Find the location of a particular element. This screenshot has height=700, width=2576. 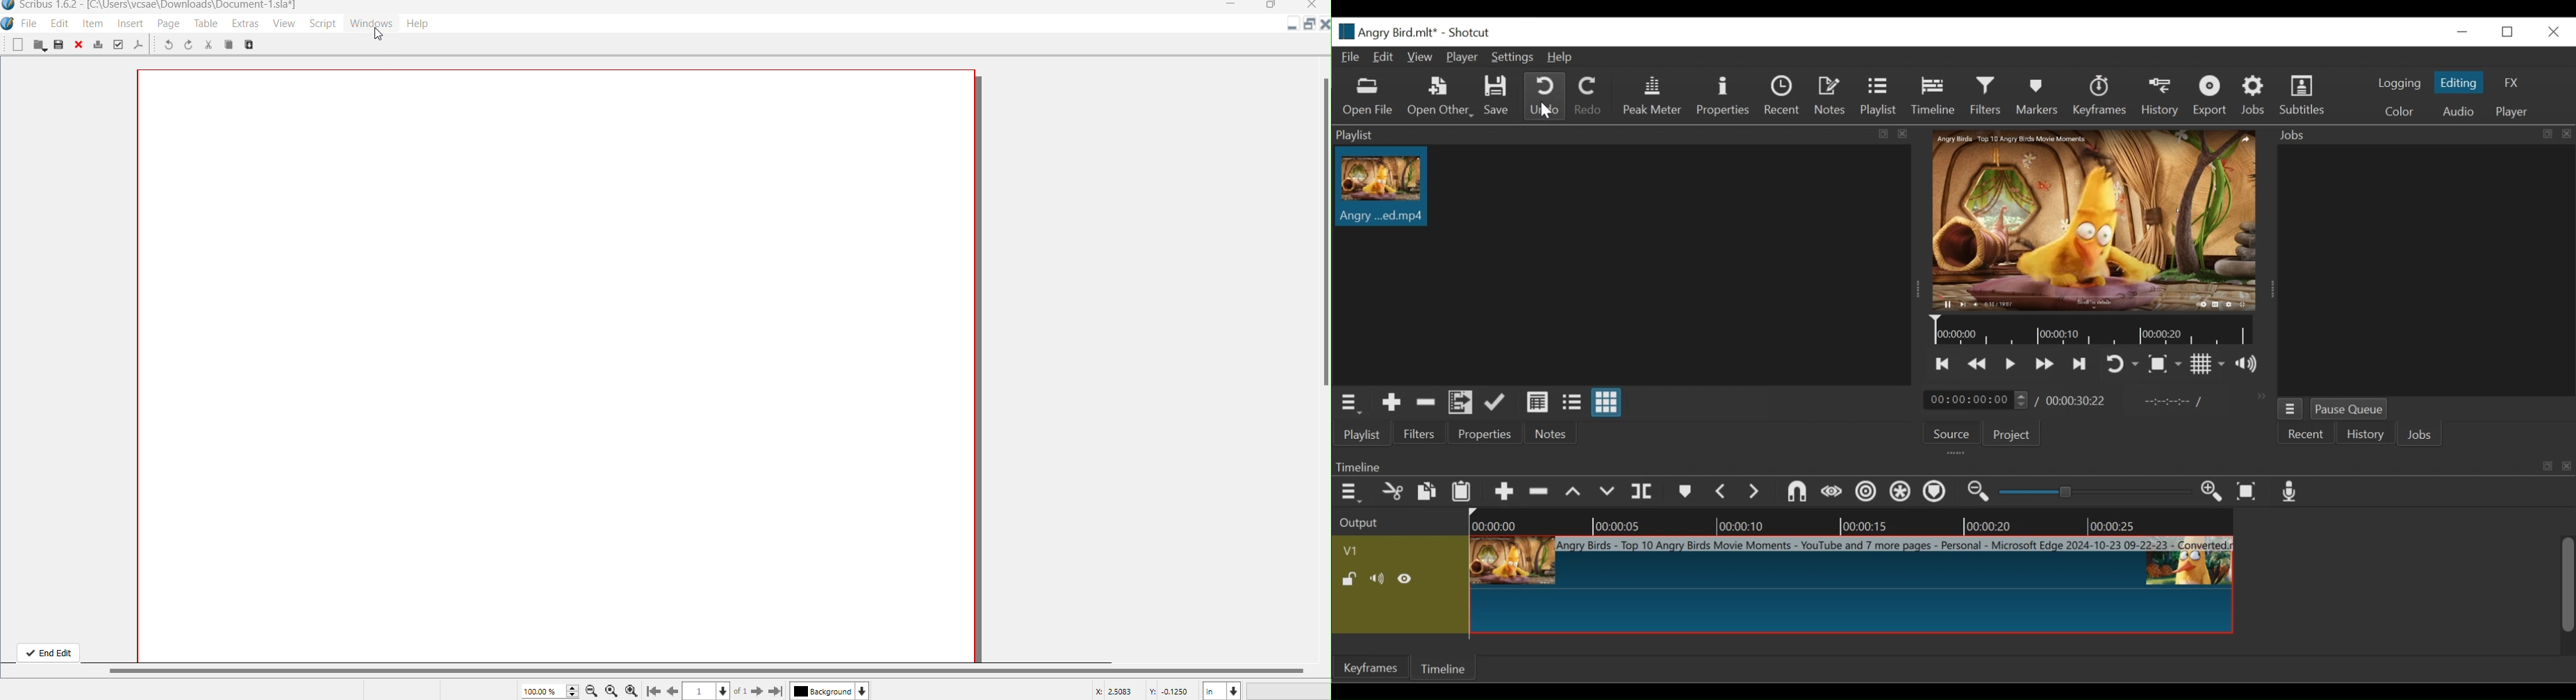

Toggle player looping is located at coordinates (2119, 362).